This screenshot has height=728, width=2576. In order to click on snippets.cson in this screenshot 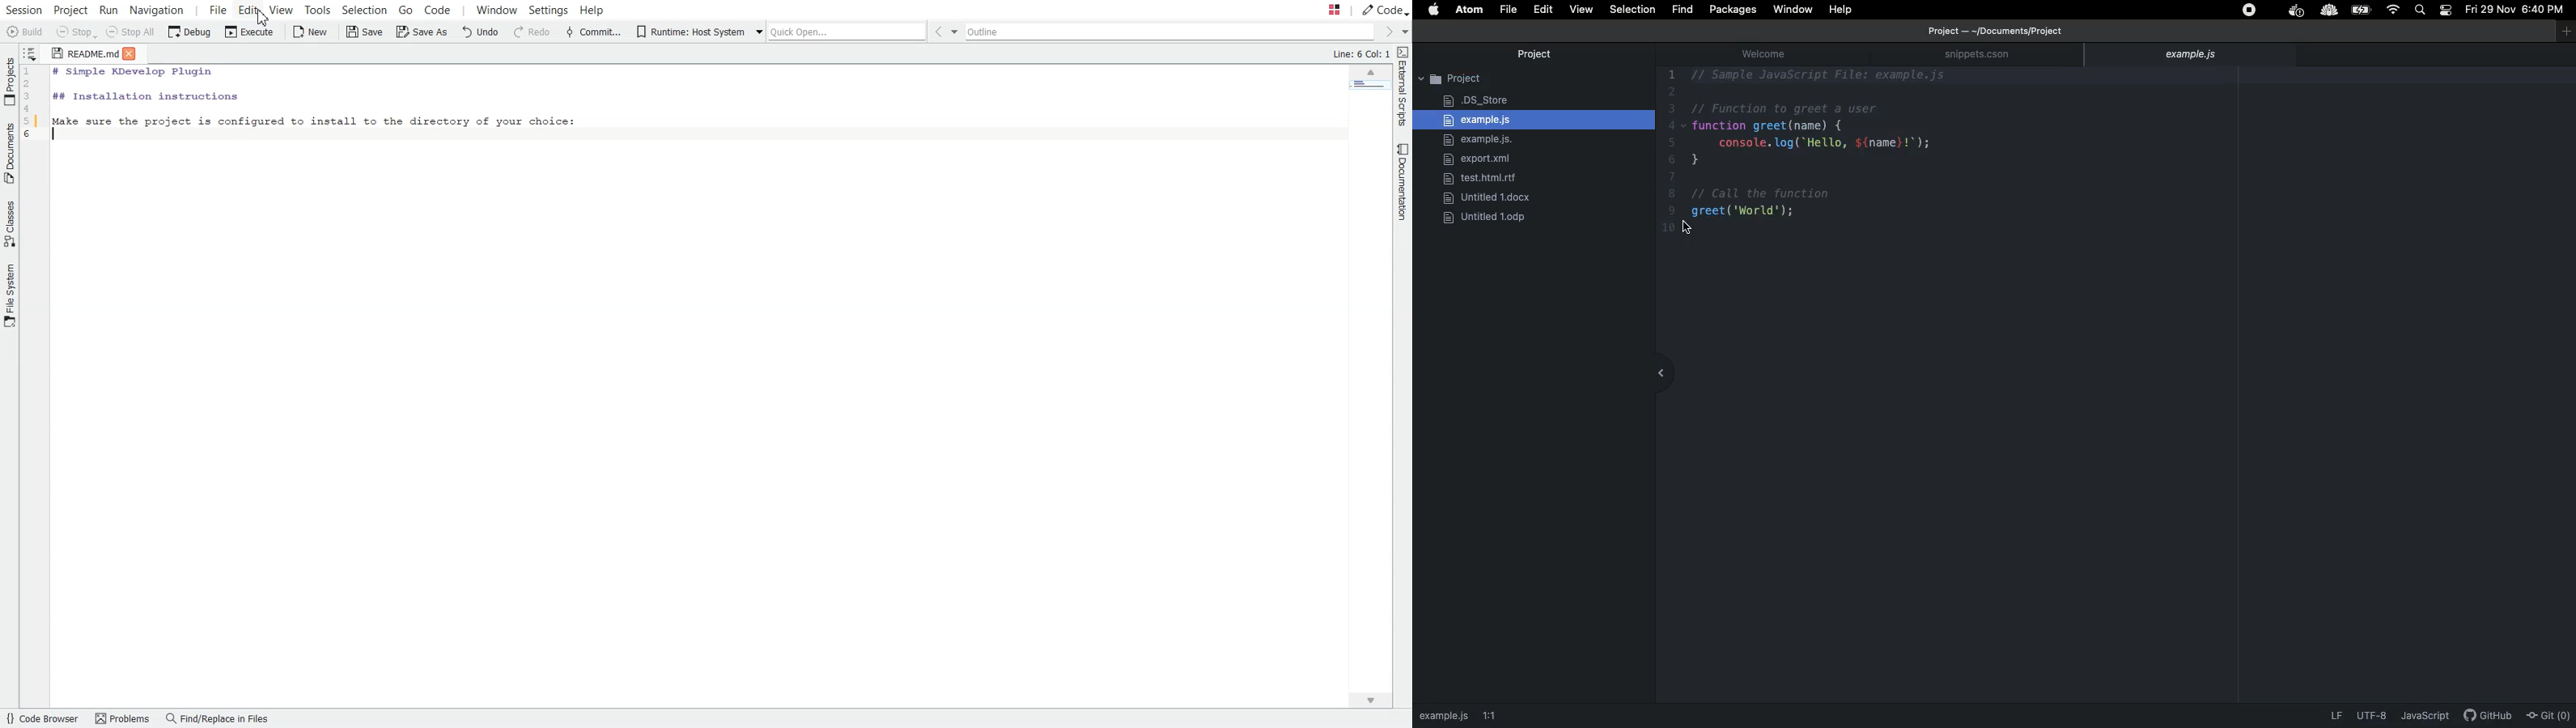, I will do `click(1992, 55)`.